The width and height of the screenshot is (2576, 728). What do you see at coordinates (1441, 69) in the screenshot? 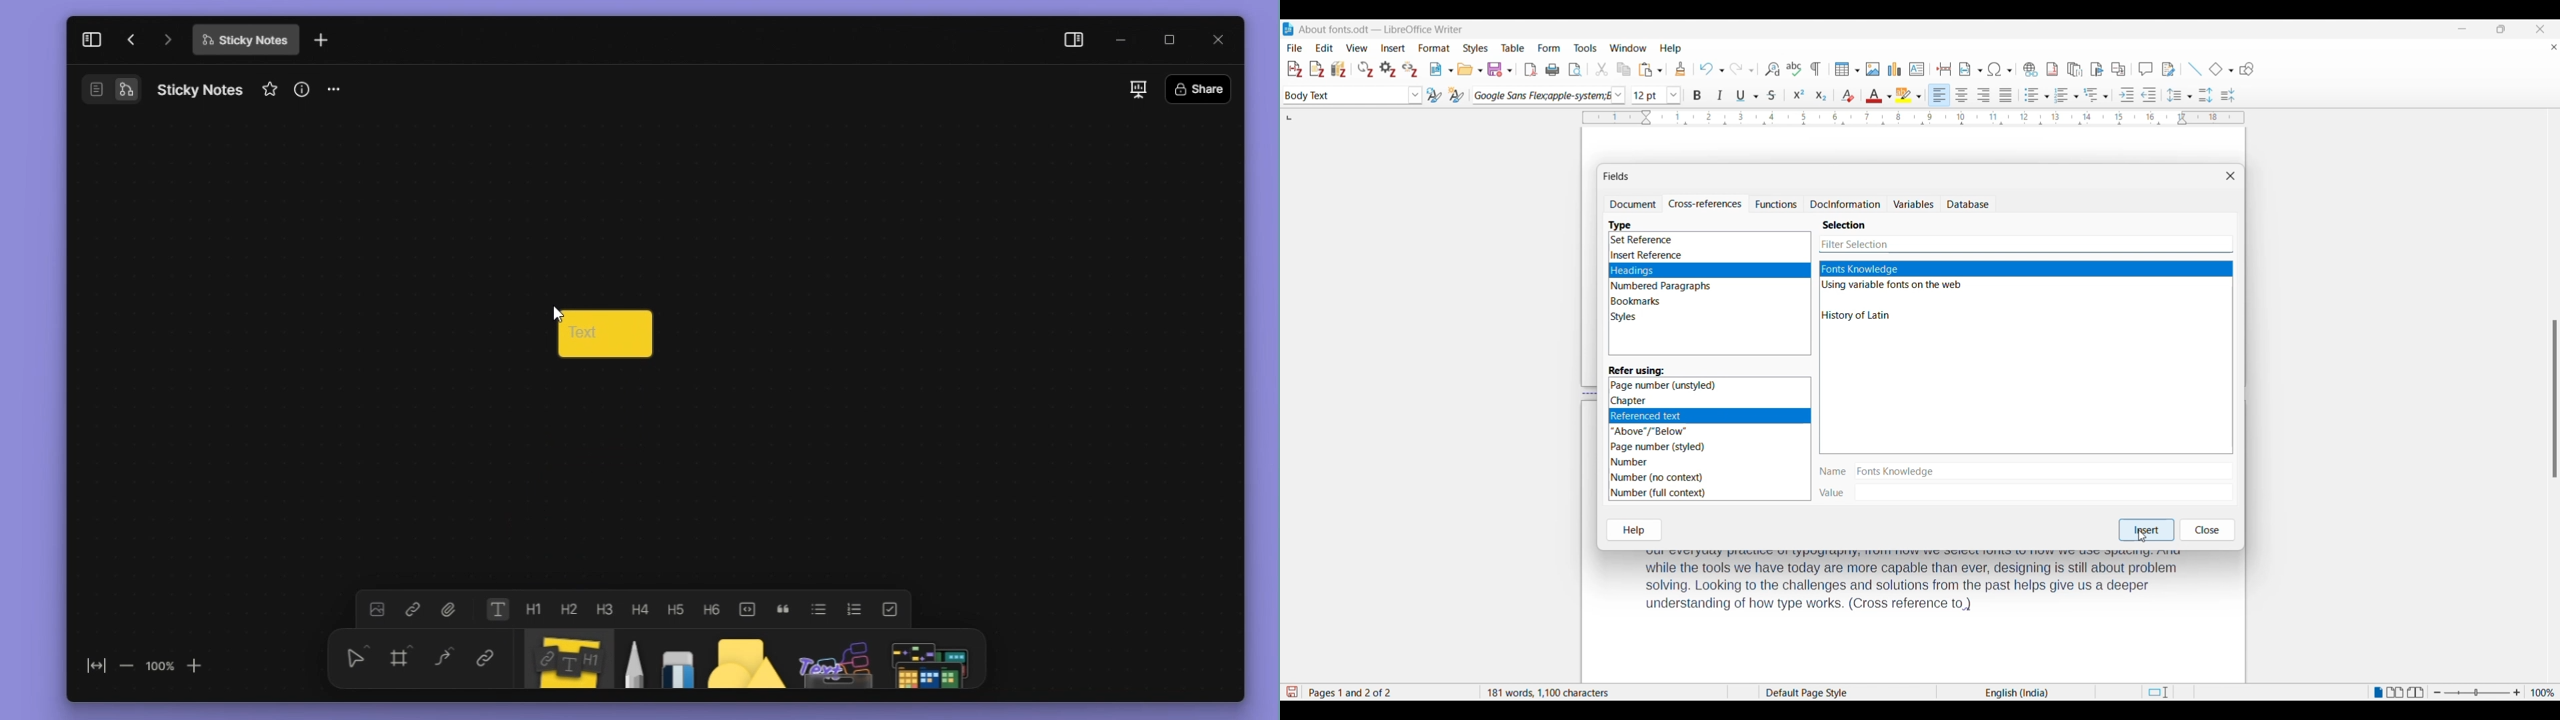
I see `New document options` at bounding box center [1441, 69].